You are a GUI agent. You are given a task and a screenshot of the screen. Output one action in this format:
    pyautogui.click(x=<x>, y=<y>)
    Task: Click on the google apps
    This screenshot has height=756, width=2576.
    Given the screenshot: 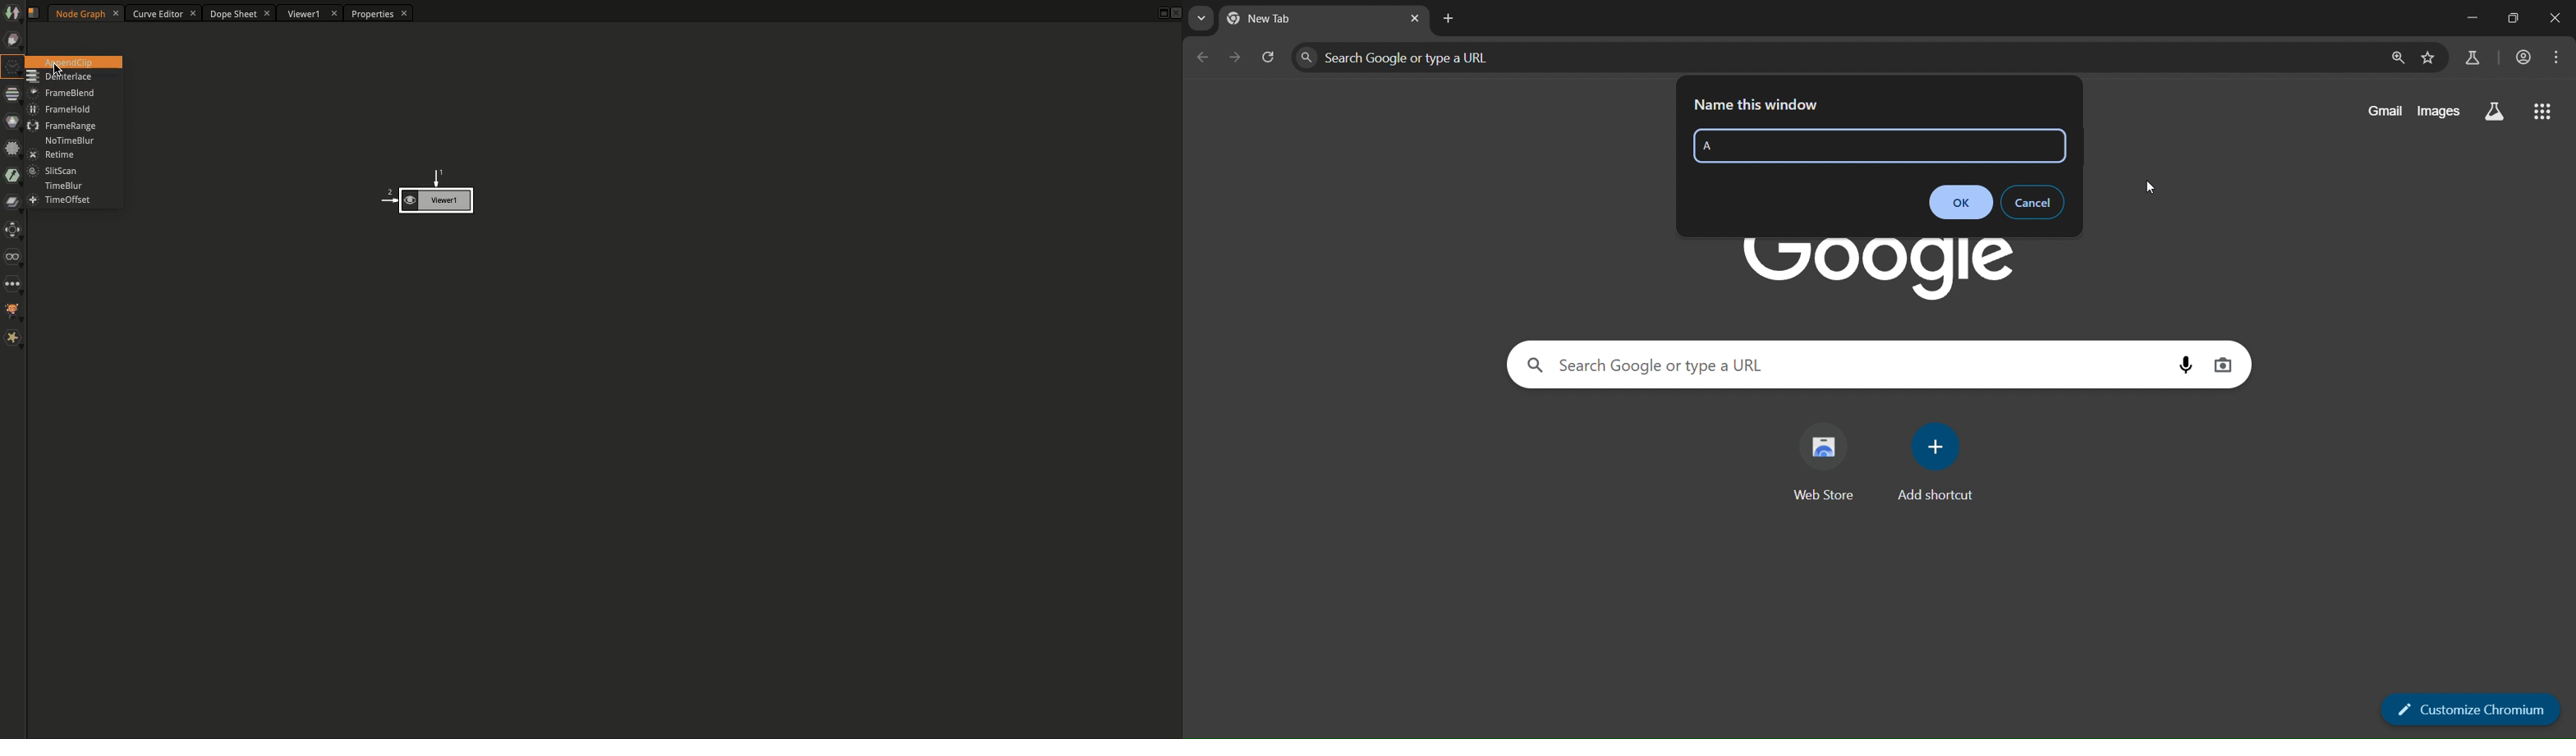 What is the action you would take?
    pyautogui.click(x=2547, y=112)
    